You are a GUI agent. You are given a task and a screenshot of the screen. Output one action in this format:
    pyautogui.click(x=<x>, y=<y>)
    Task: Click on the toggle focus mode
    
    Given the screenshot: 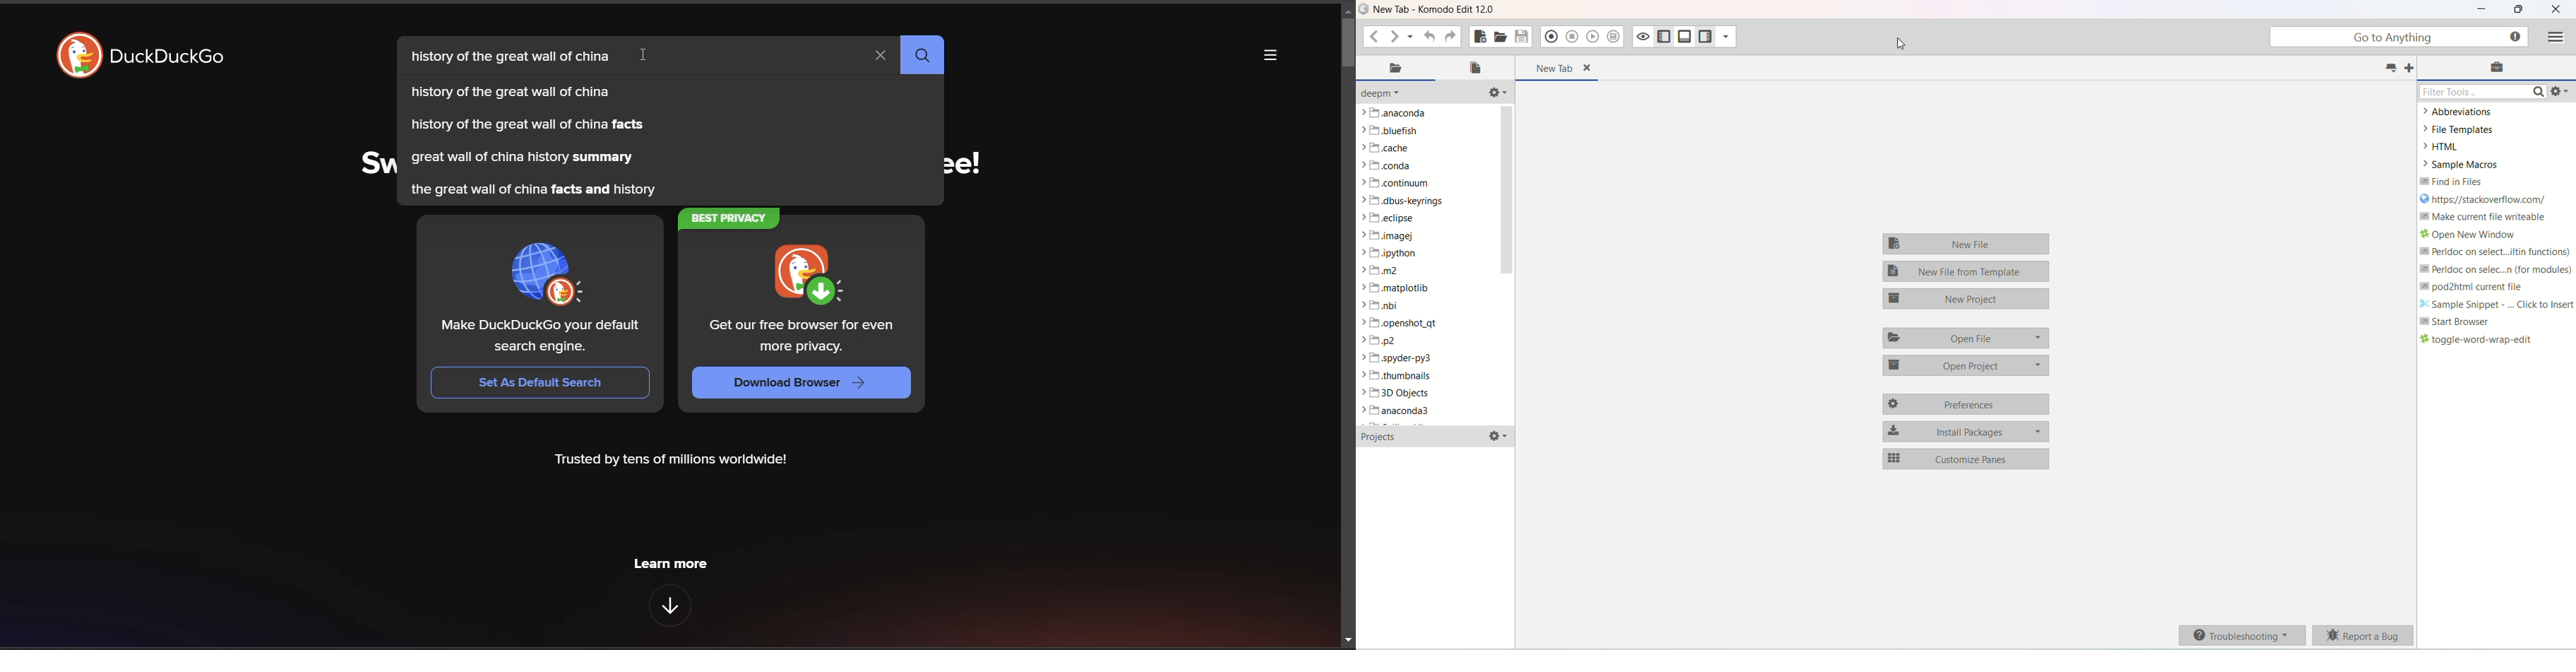 What is the action you would take?
    pyautogui.click(x=1641, y=36)
    